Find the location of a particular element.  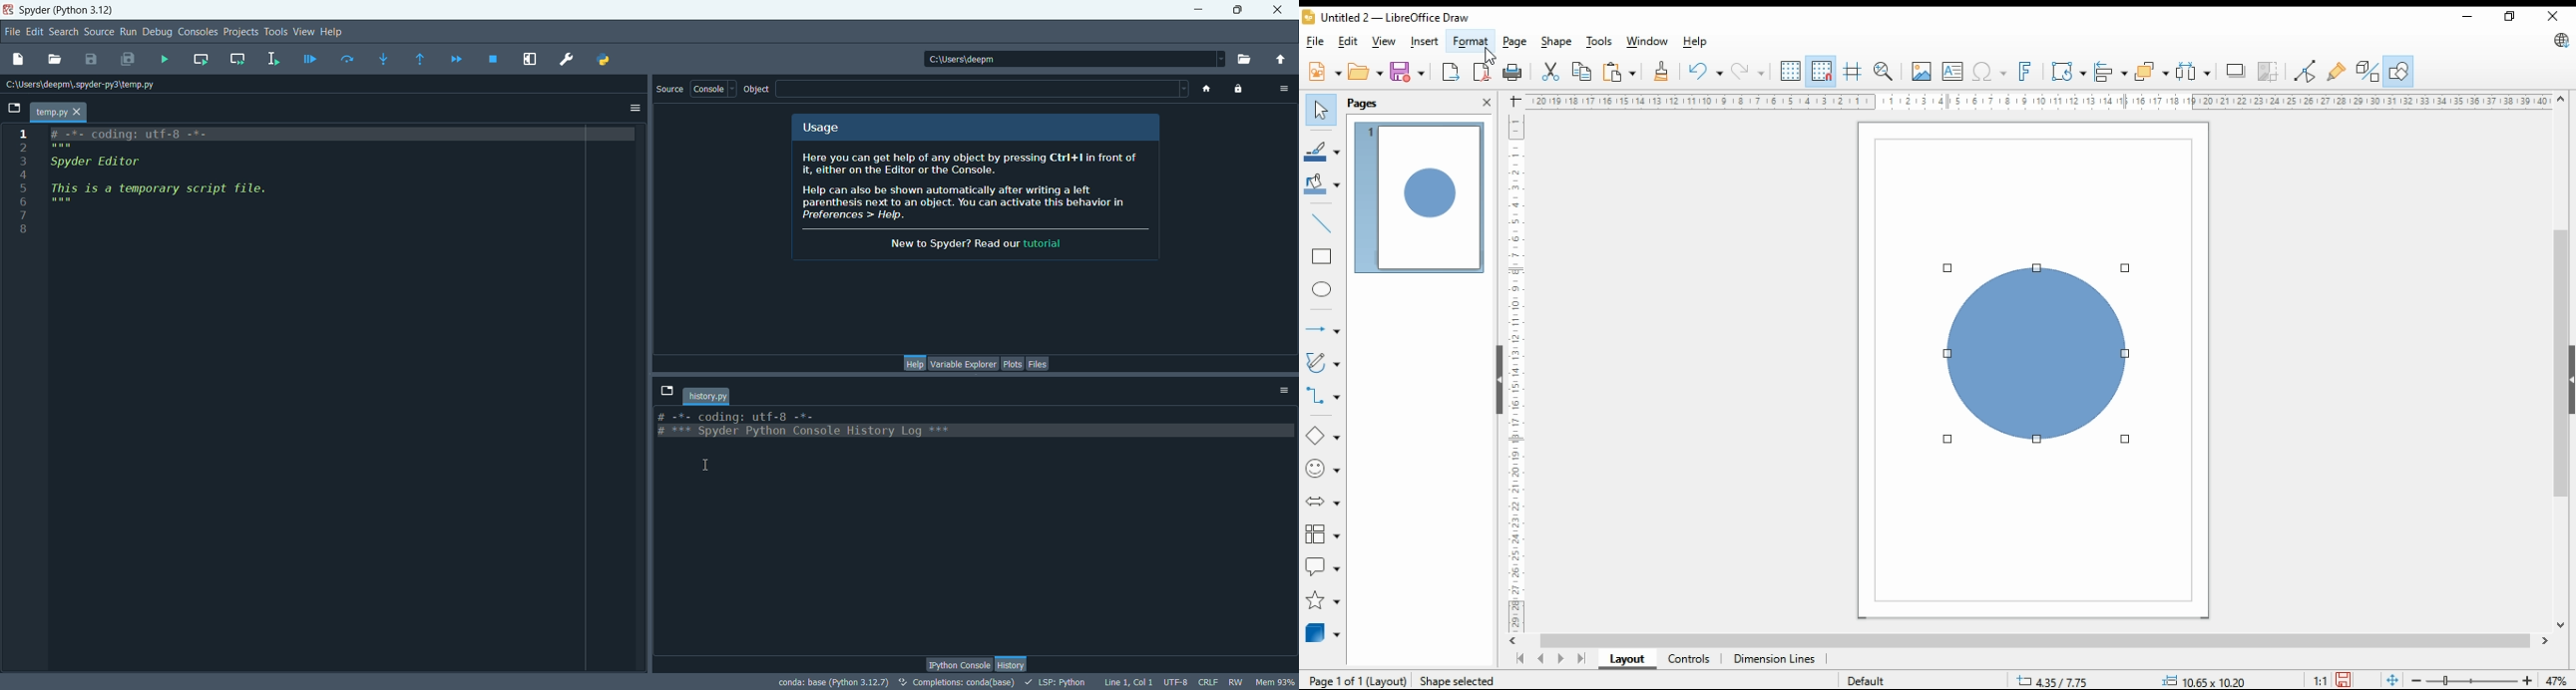

help is located at coordinates (914, 363).